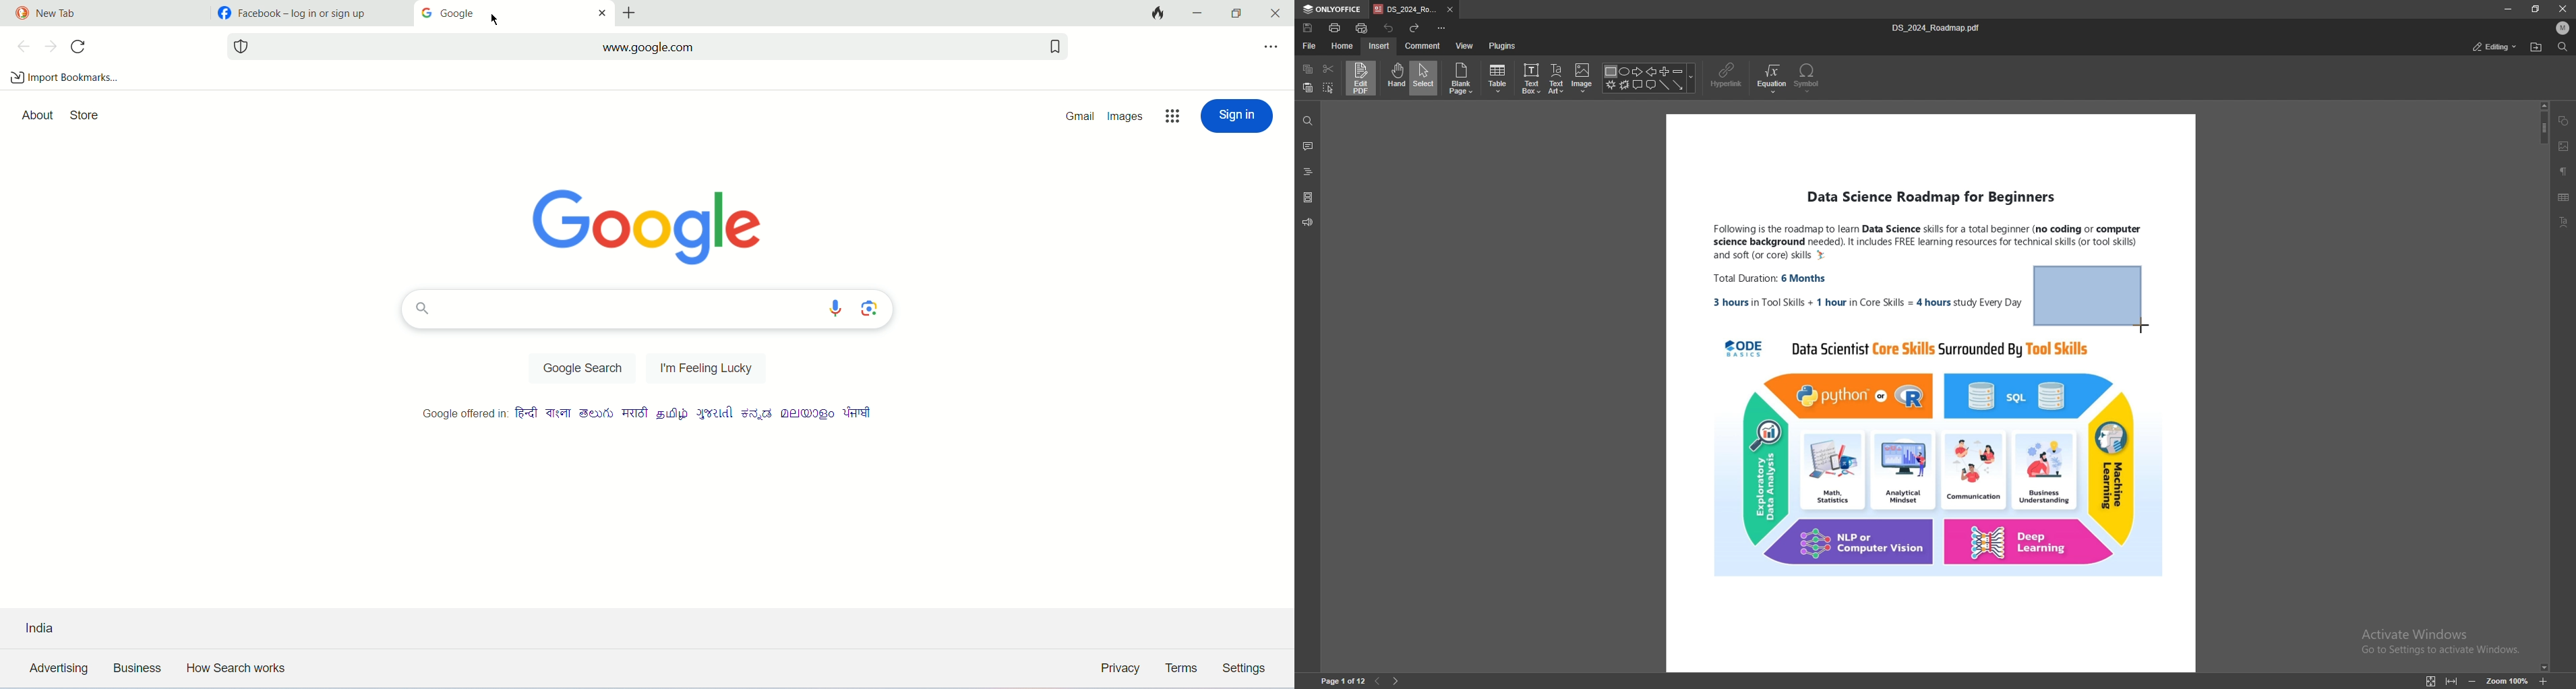 The image size is (2576, 700). Describe the element at coordinates (1365, 26) in the screenshot. I see `quick print` at that location.